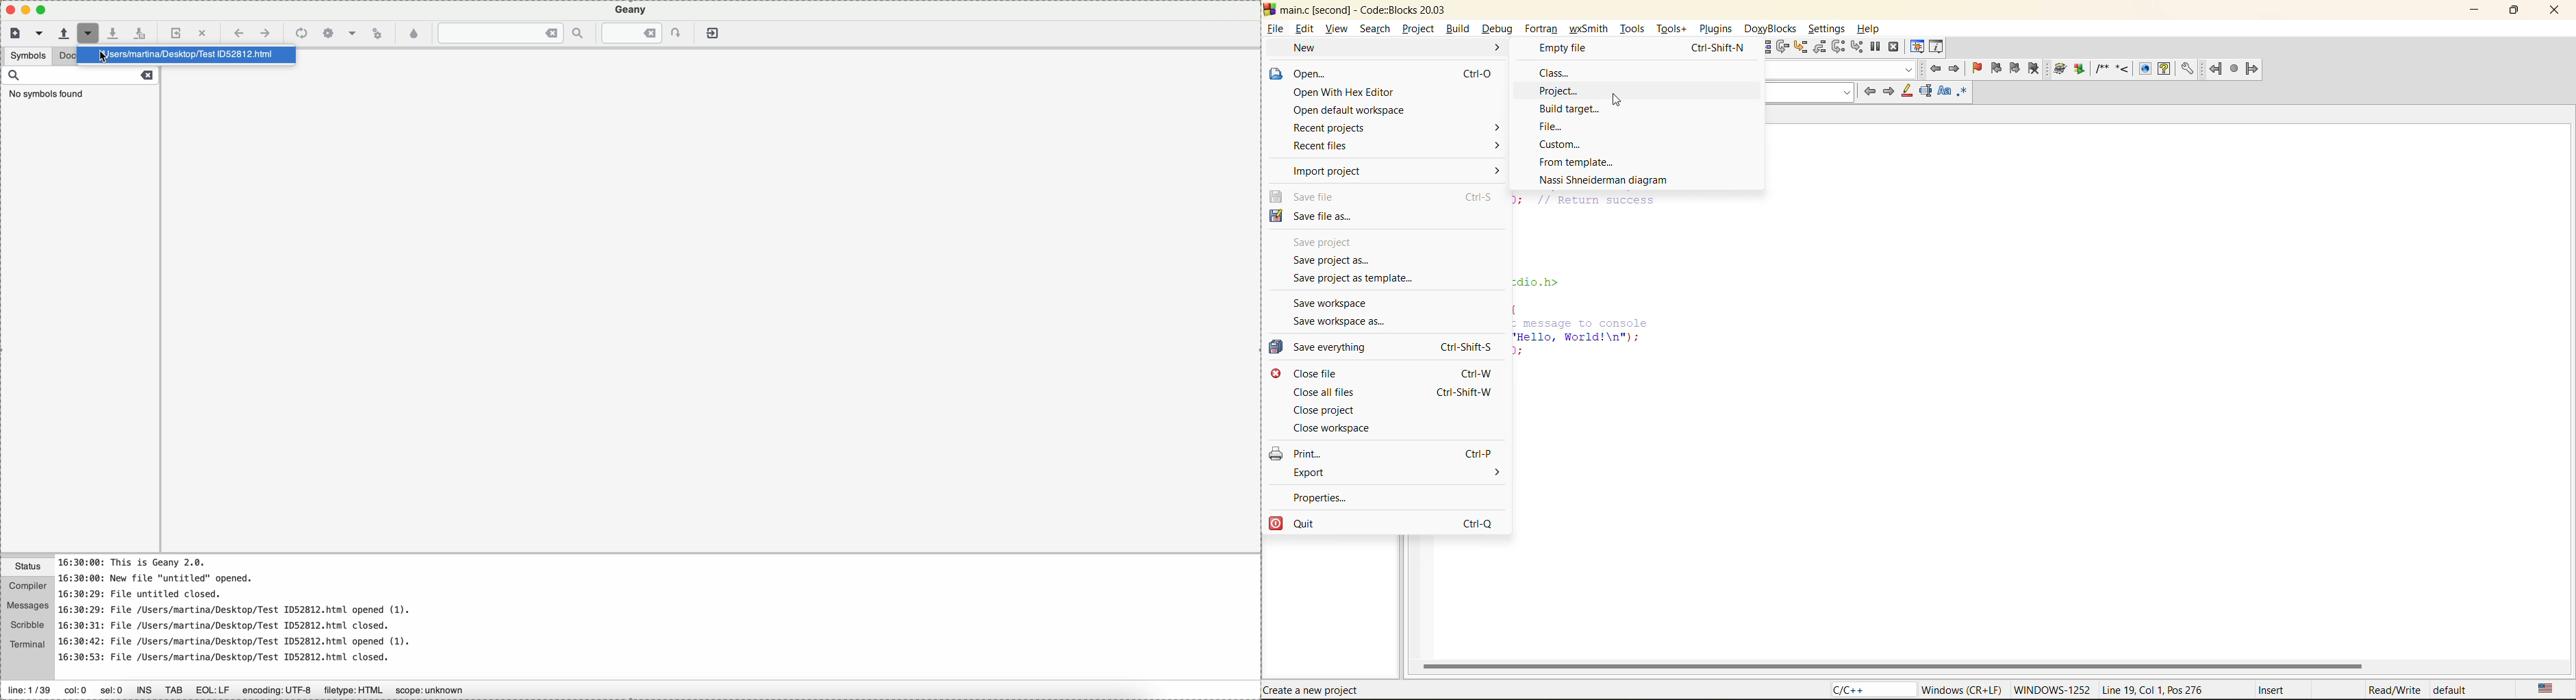 This screenshot has height=700, width=2576. Describe the element at coordinates (1917, 48) in the screenshot. I see `debugging windows` at that location.